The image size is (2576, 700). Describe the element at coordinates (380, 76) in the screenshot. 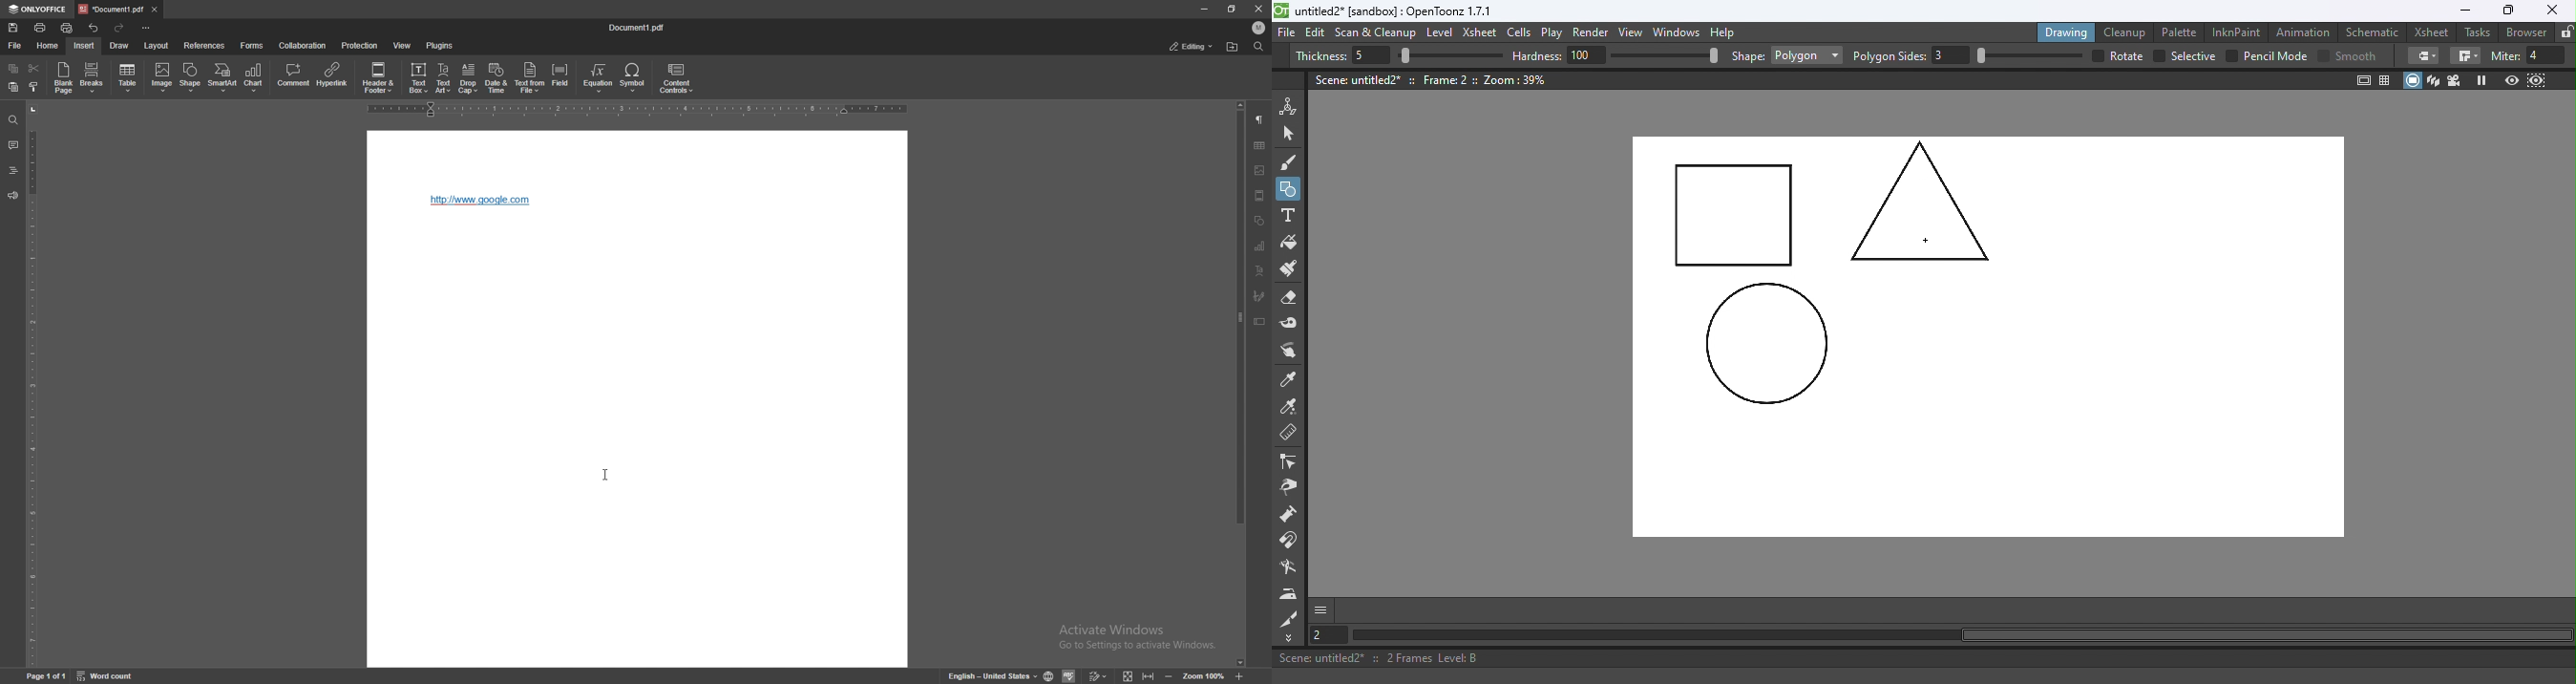

I see `header and footer` at that location.